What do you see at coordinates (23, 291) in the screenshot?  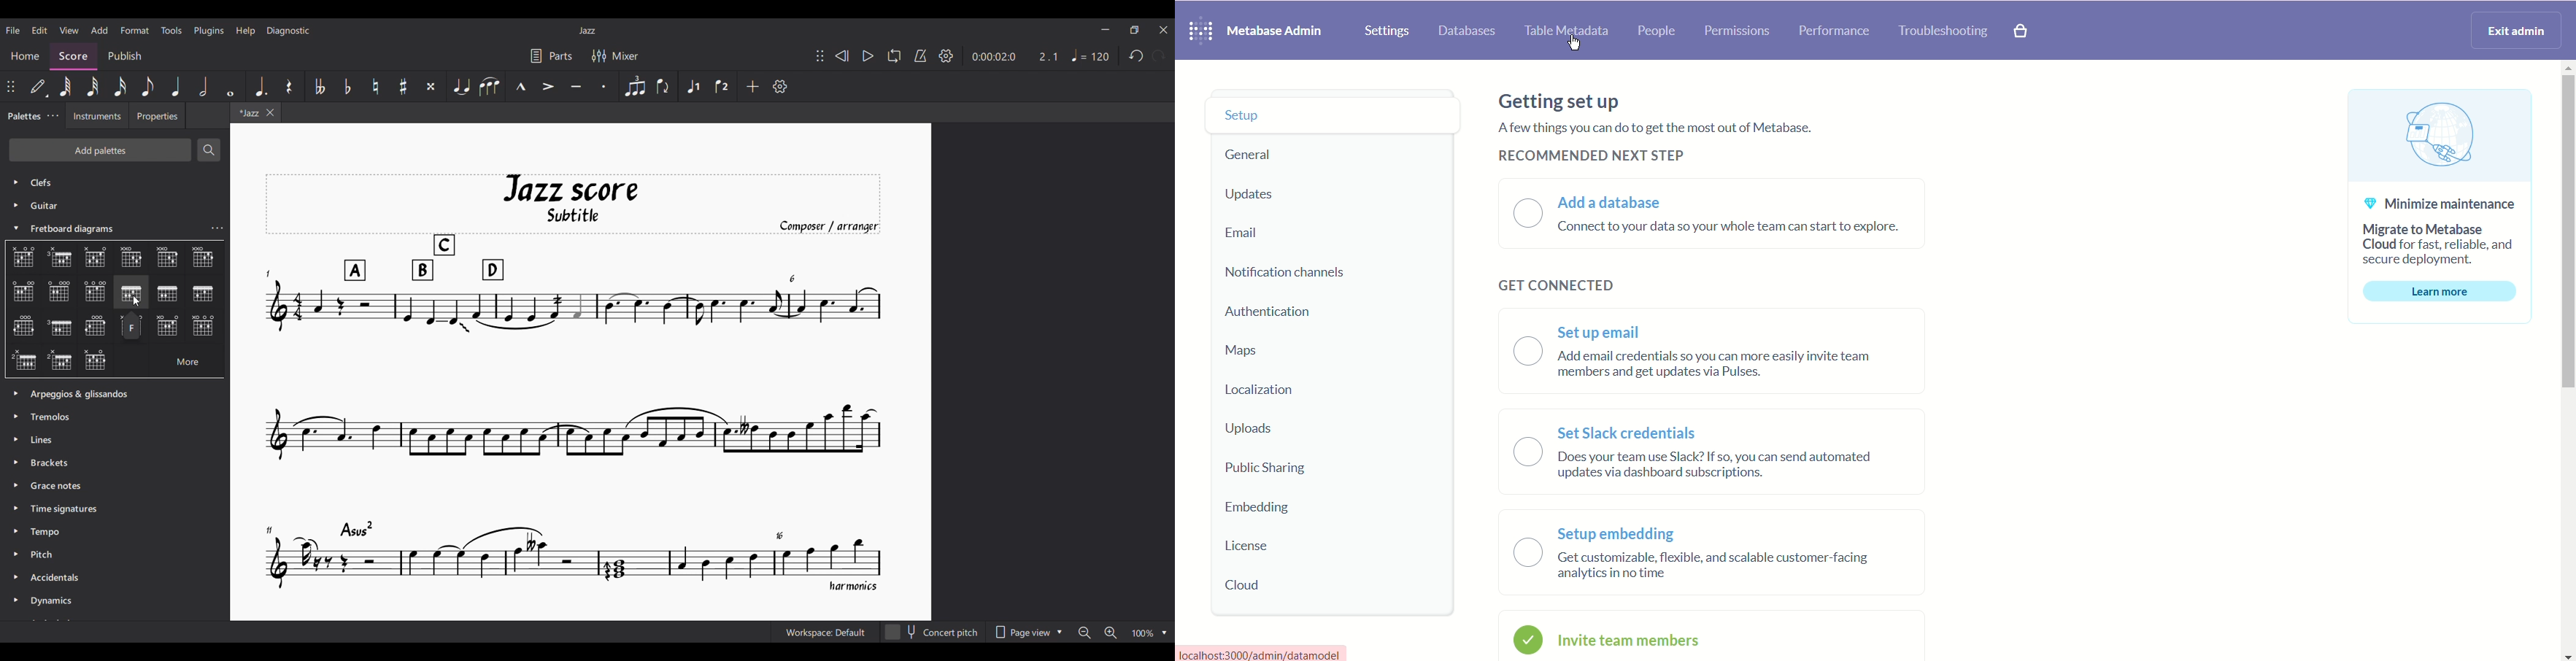 I see `Chart 6` at bounding box center [23, 291].